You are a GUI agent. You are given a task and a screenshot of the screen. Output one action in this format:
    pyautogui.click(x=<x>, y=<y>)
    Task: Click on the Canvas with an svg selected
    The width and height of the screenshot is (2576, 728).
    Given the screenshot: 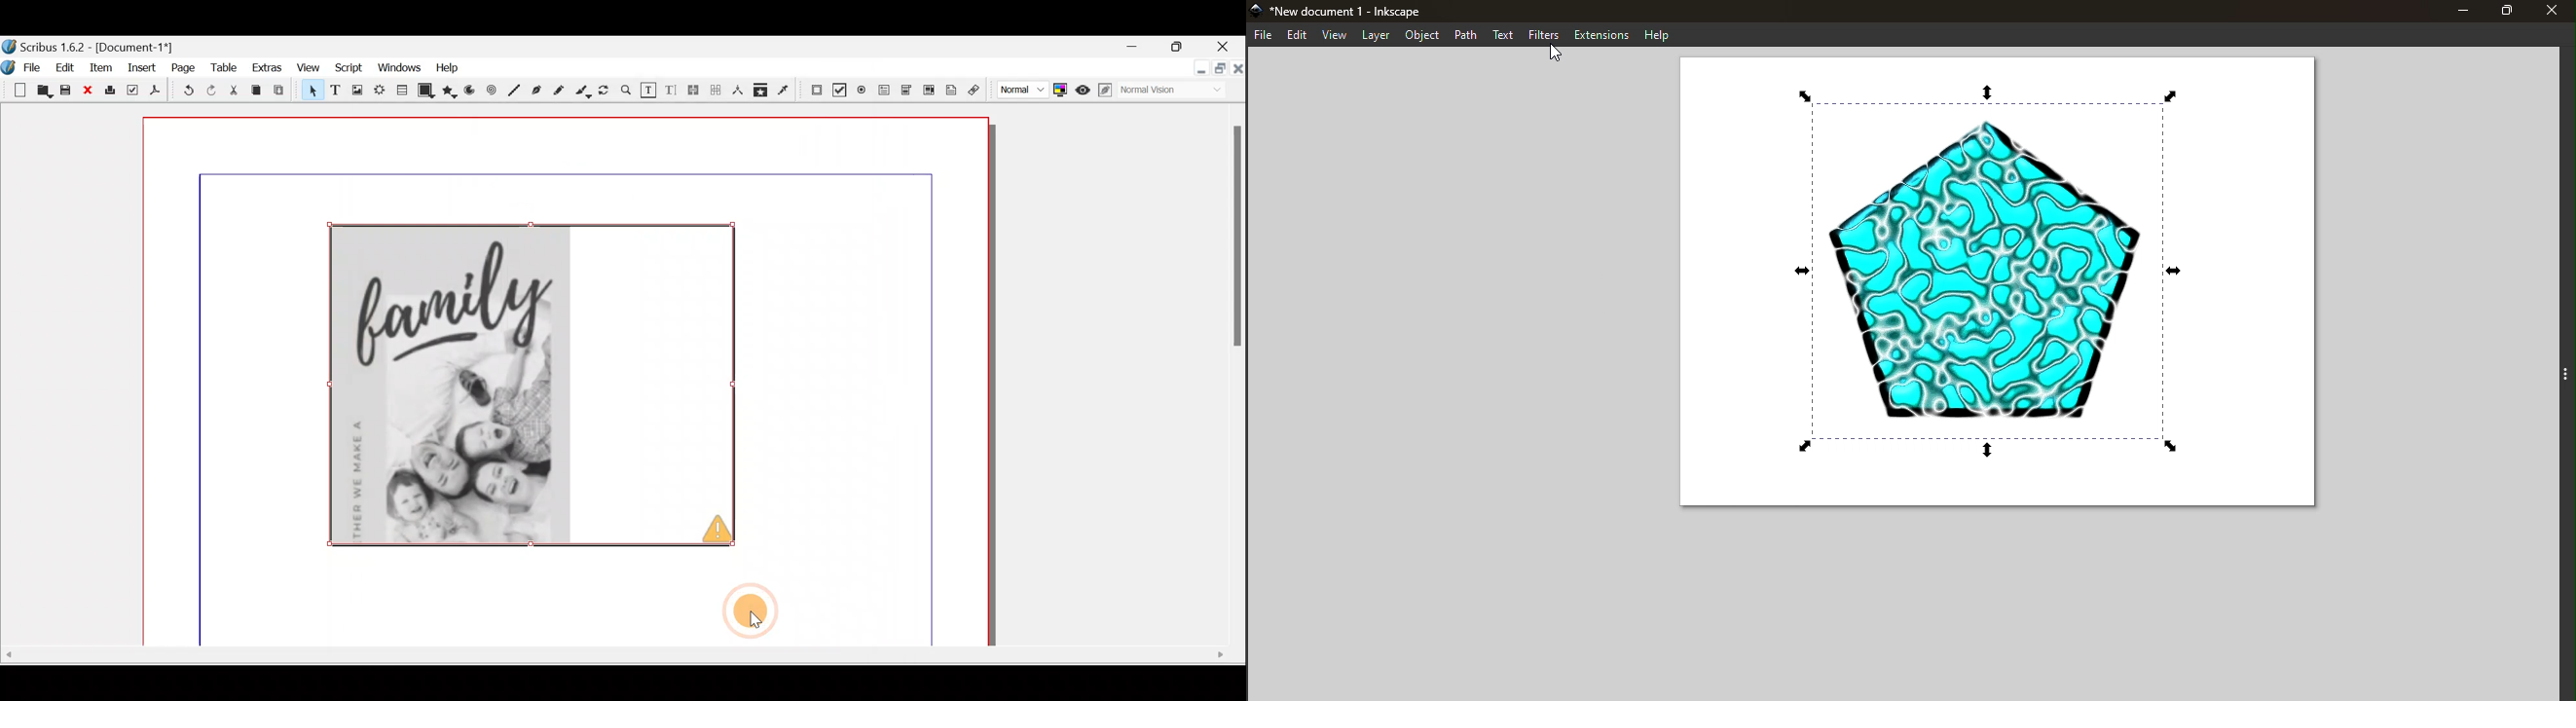 What is the action you would take?
    pyautogui.click(x=1999, y=282)
    